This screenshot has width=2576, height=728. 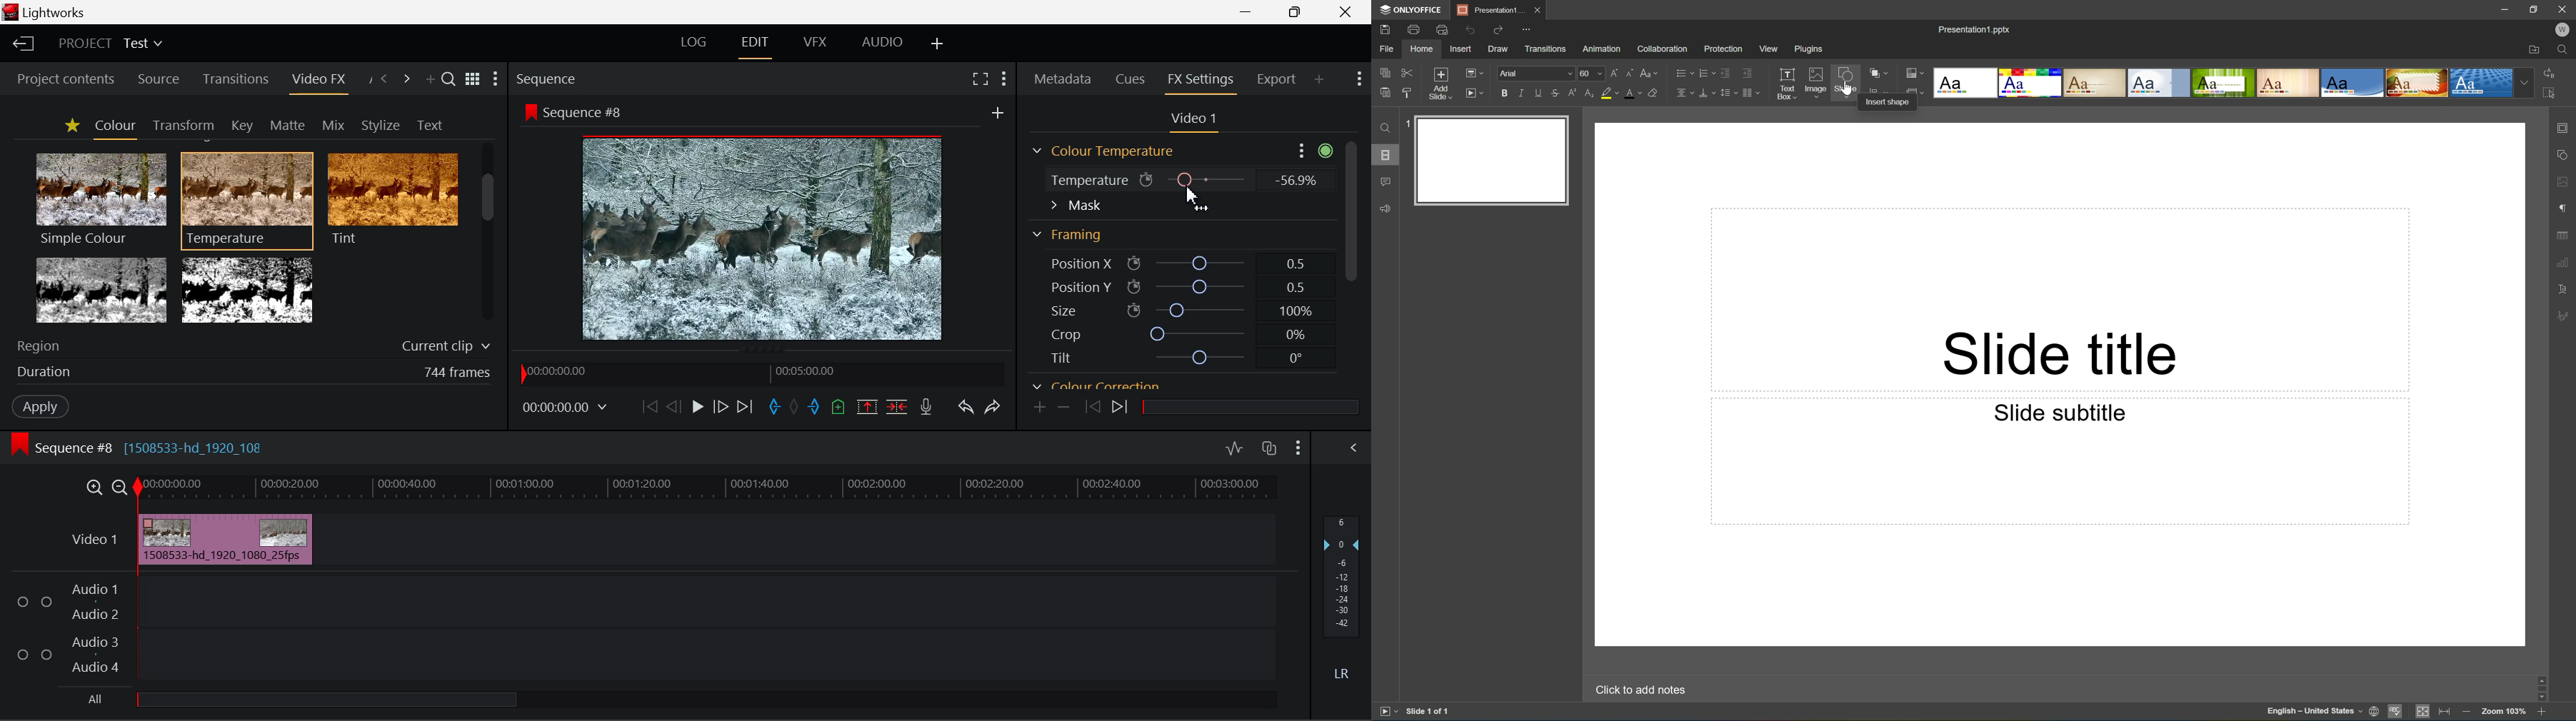 I want to click on shape settings, so click(x=2562, y=154).